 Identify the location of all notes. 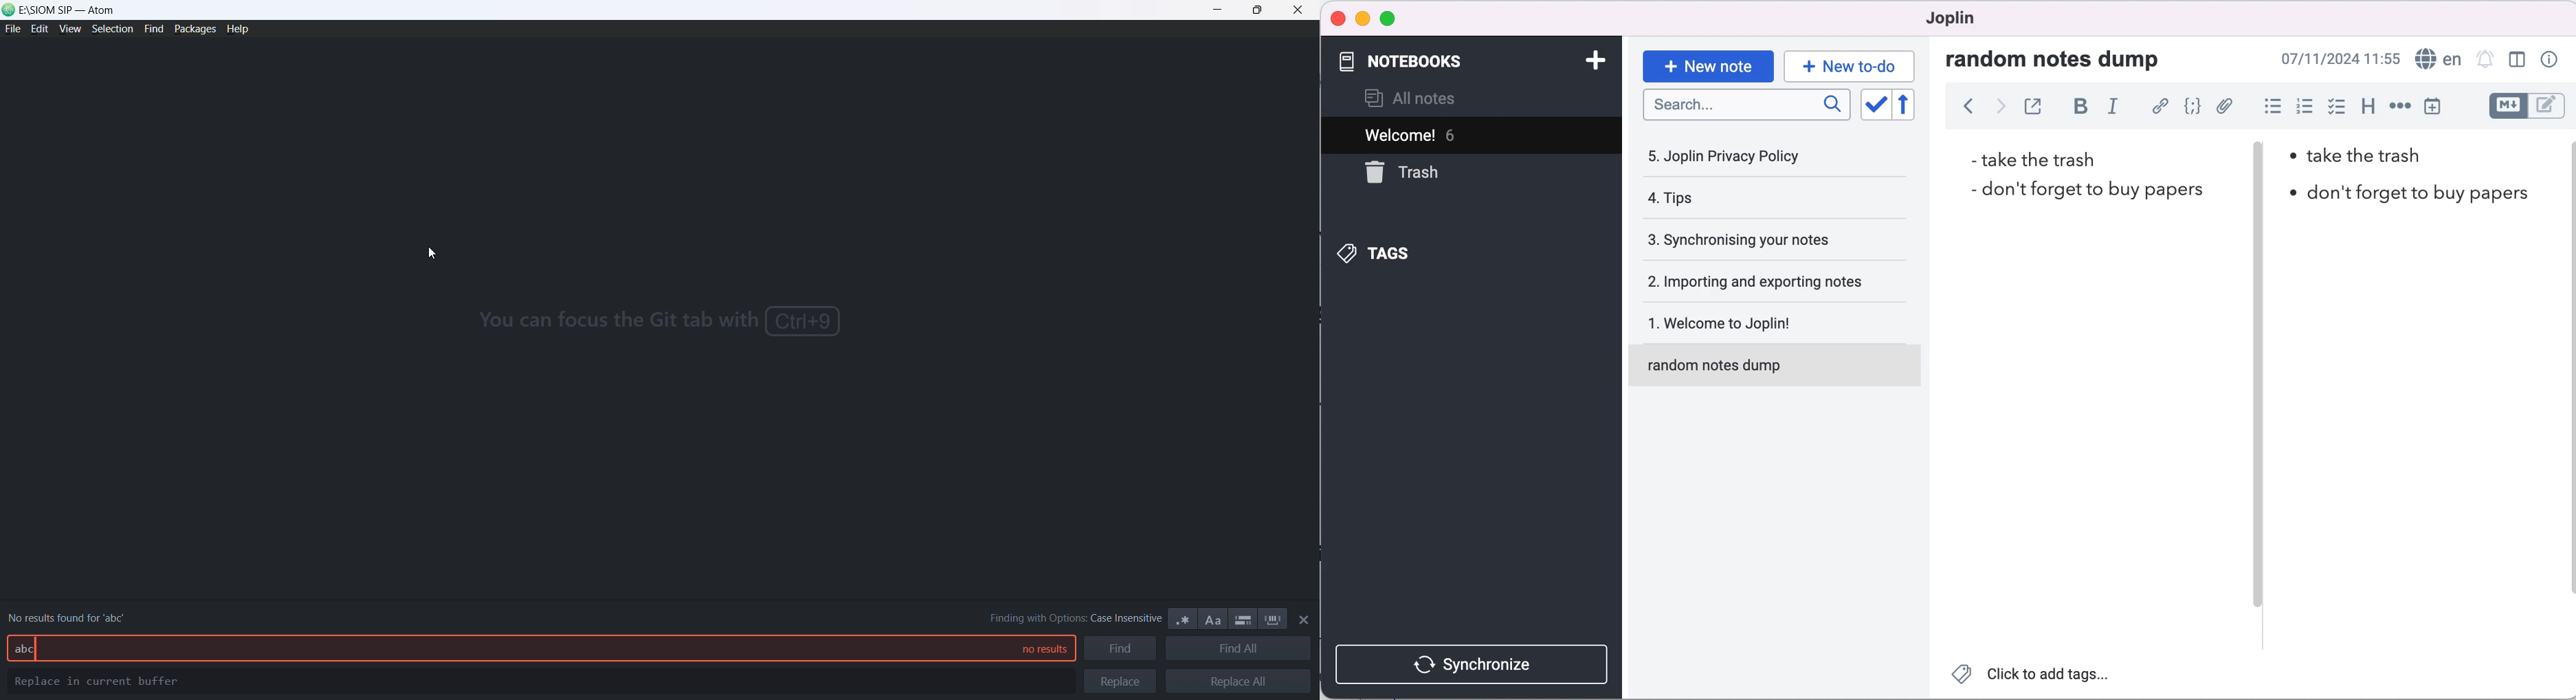
(1430, 98).